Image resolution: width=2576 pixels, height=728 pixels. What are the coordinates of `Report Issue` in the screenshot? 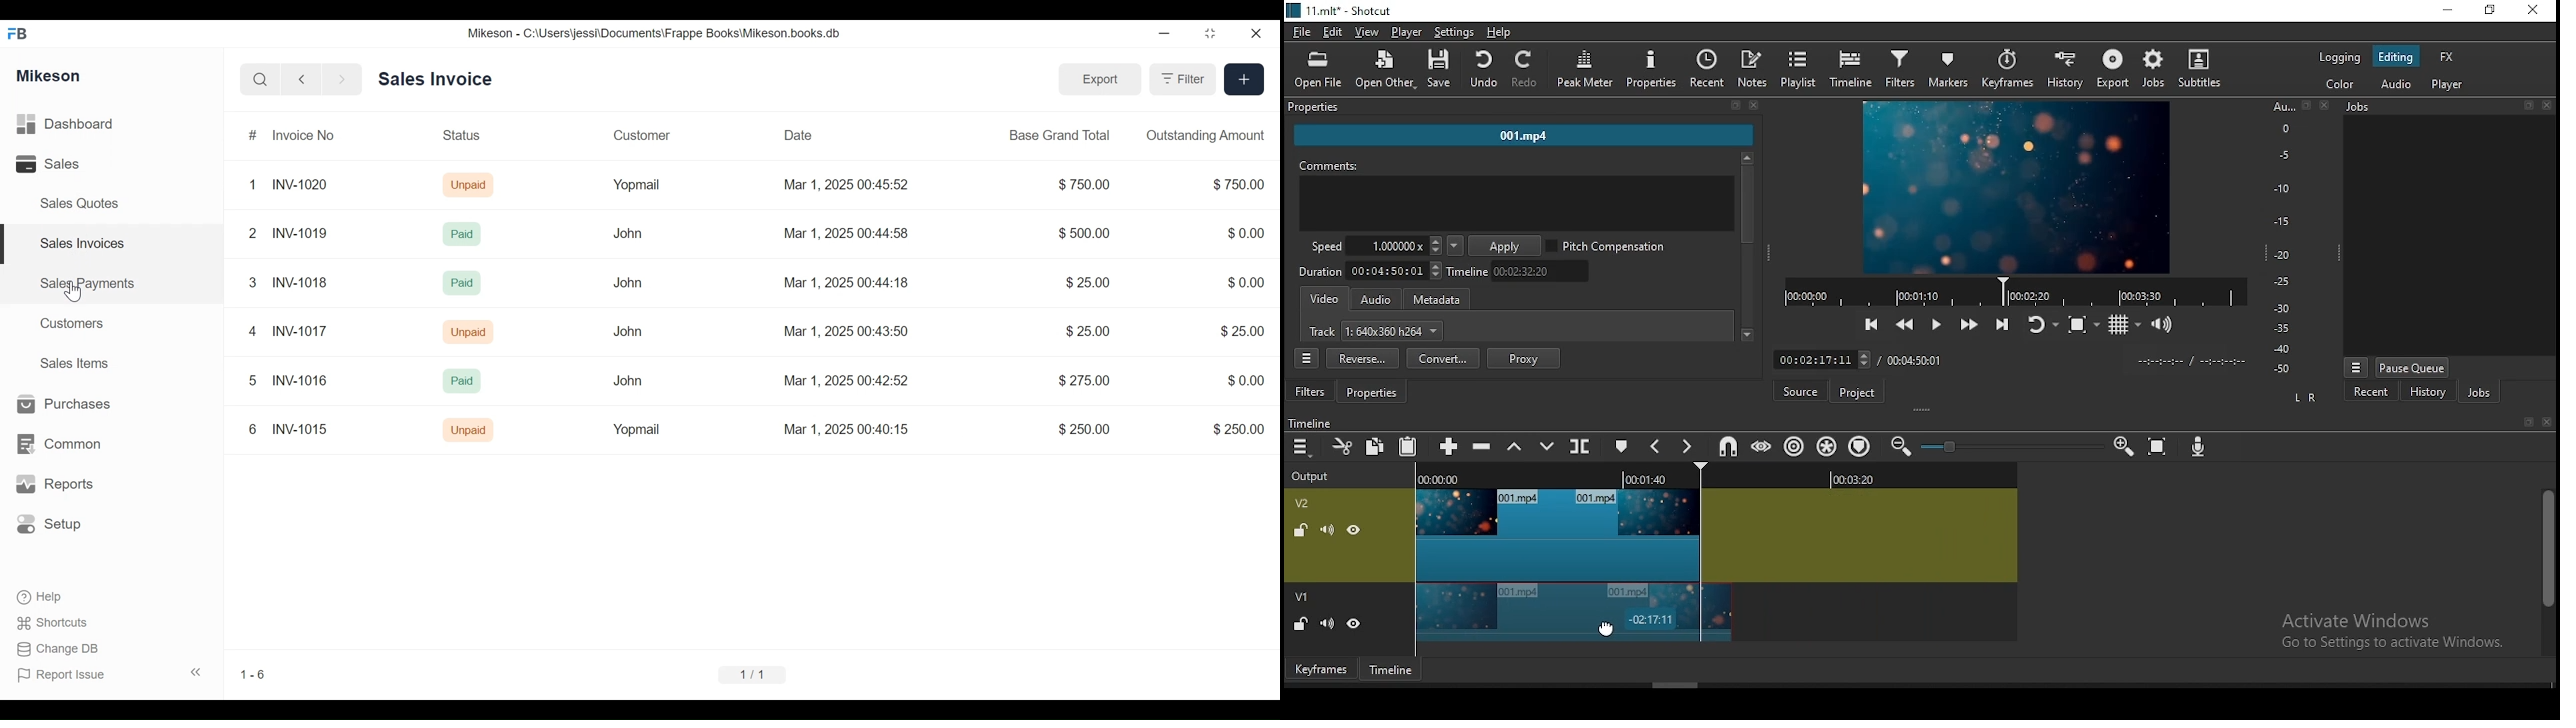 It's located at (67, 675).